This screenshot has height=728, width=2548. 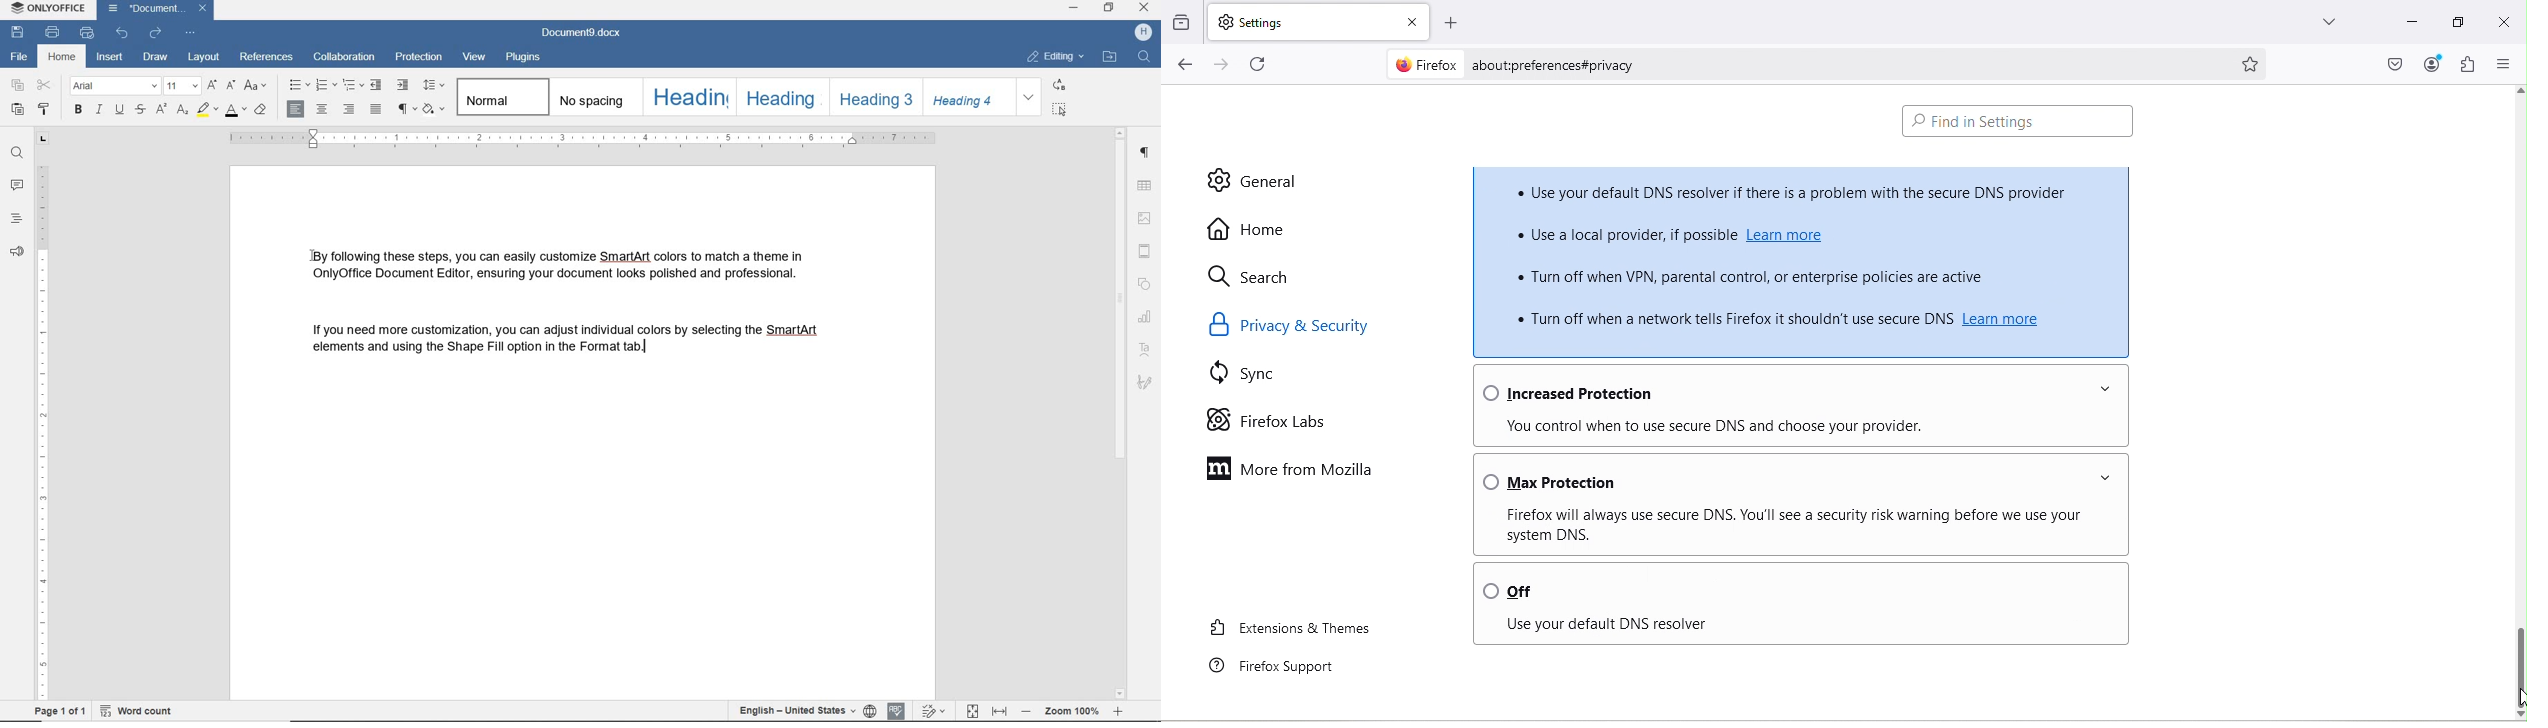 I want to click on text language, so click(x=795, y=708).